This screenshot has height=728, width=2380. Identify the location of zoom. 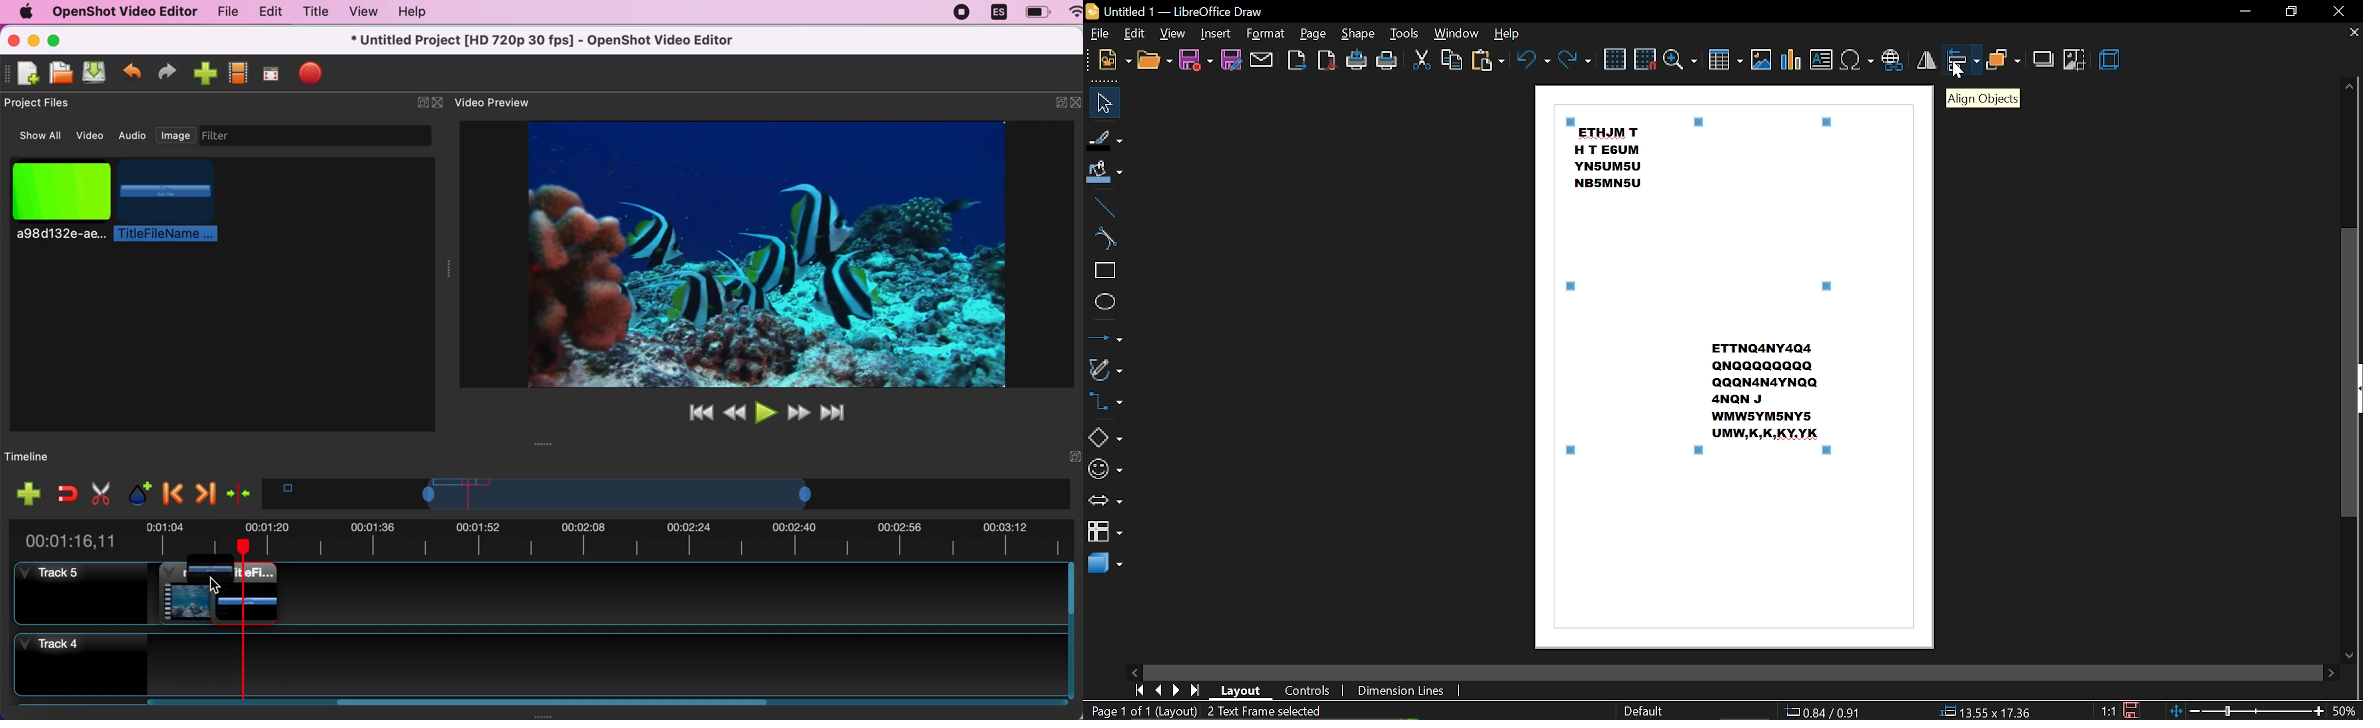
(1681, 61).